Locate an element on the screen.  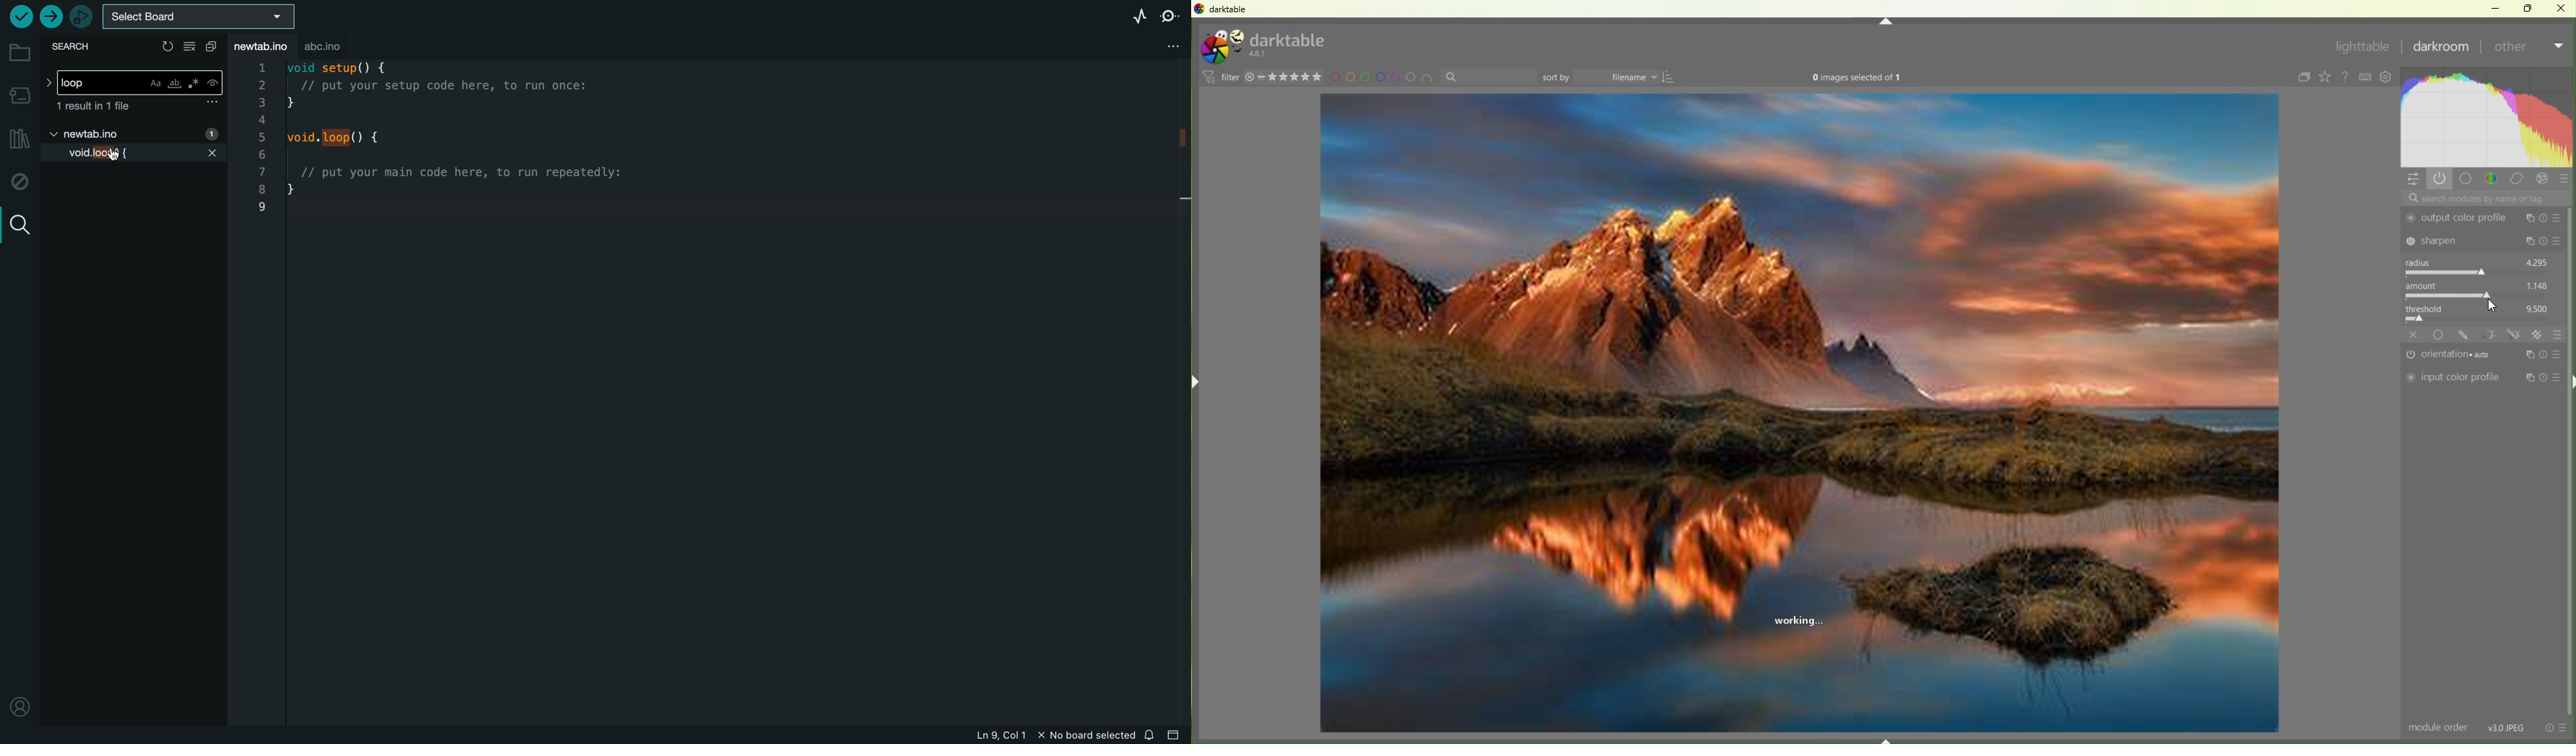
show only active modules is located at coordinates (2442, 178).